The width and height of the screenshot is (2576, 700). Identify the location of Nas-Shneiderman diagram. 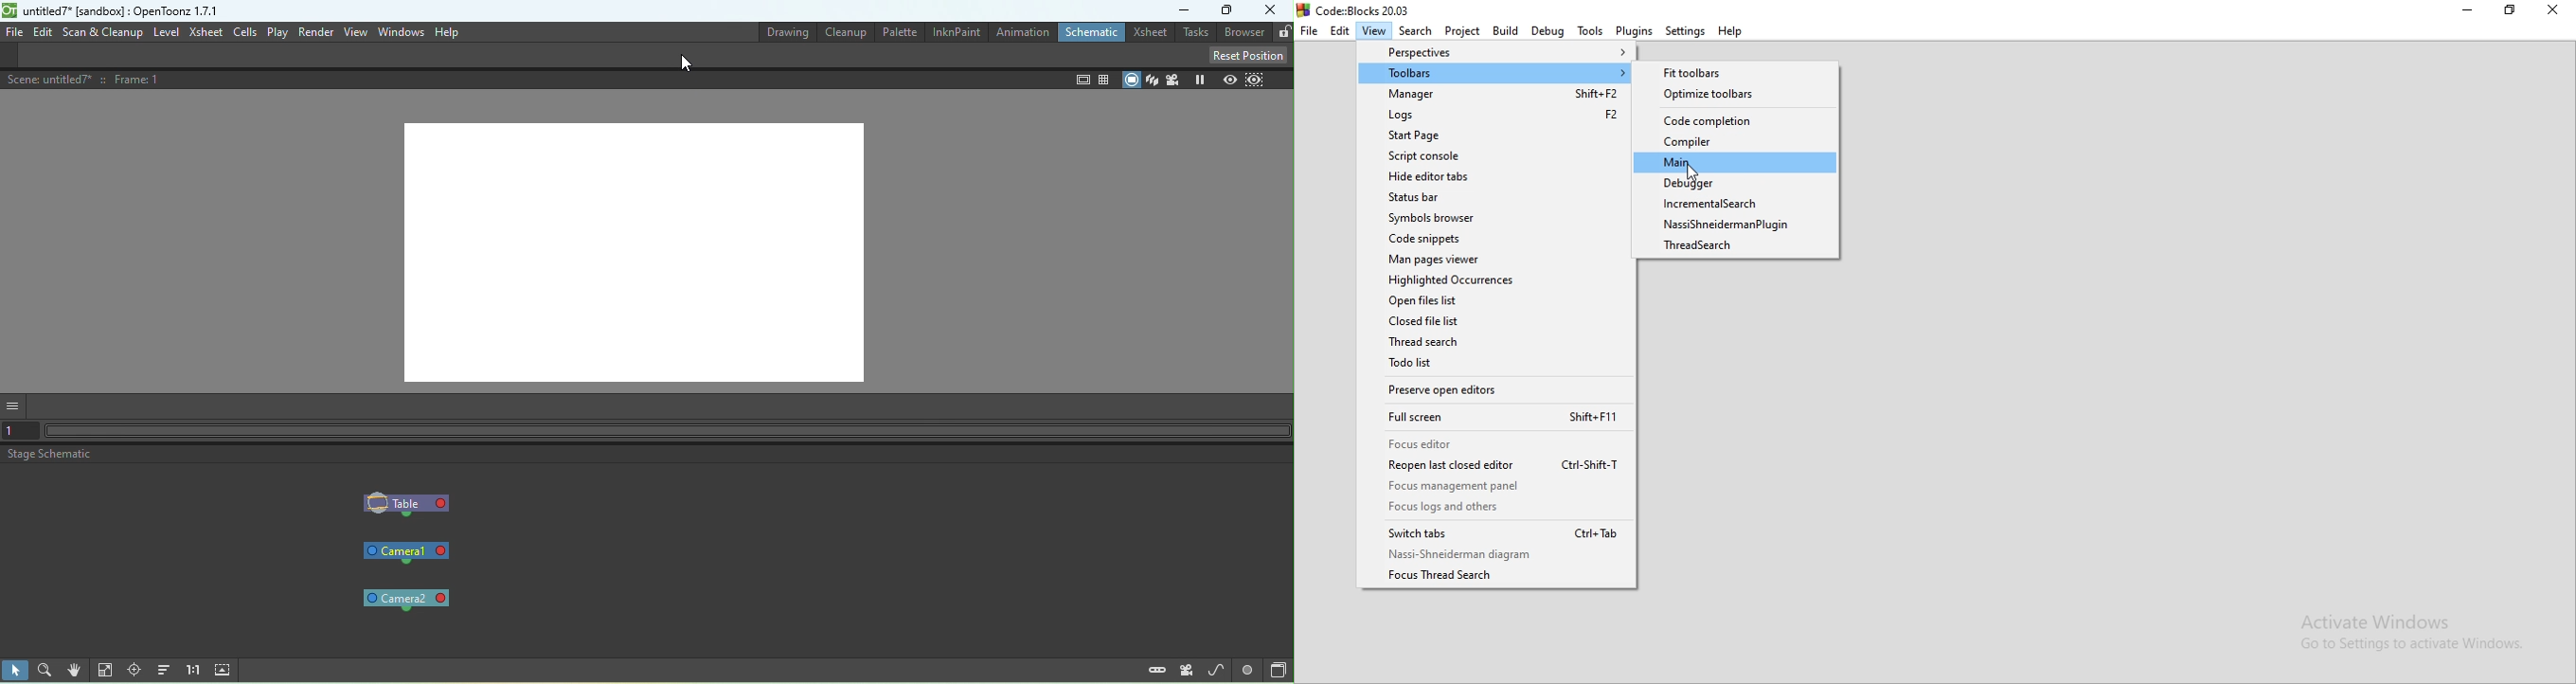
(1496, 555).